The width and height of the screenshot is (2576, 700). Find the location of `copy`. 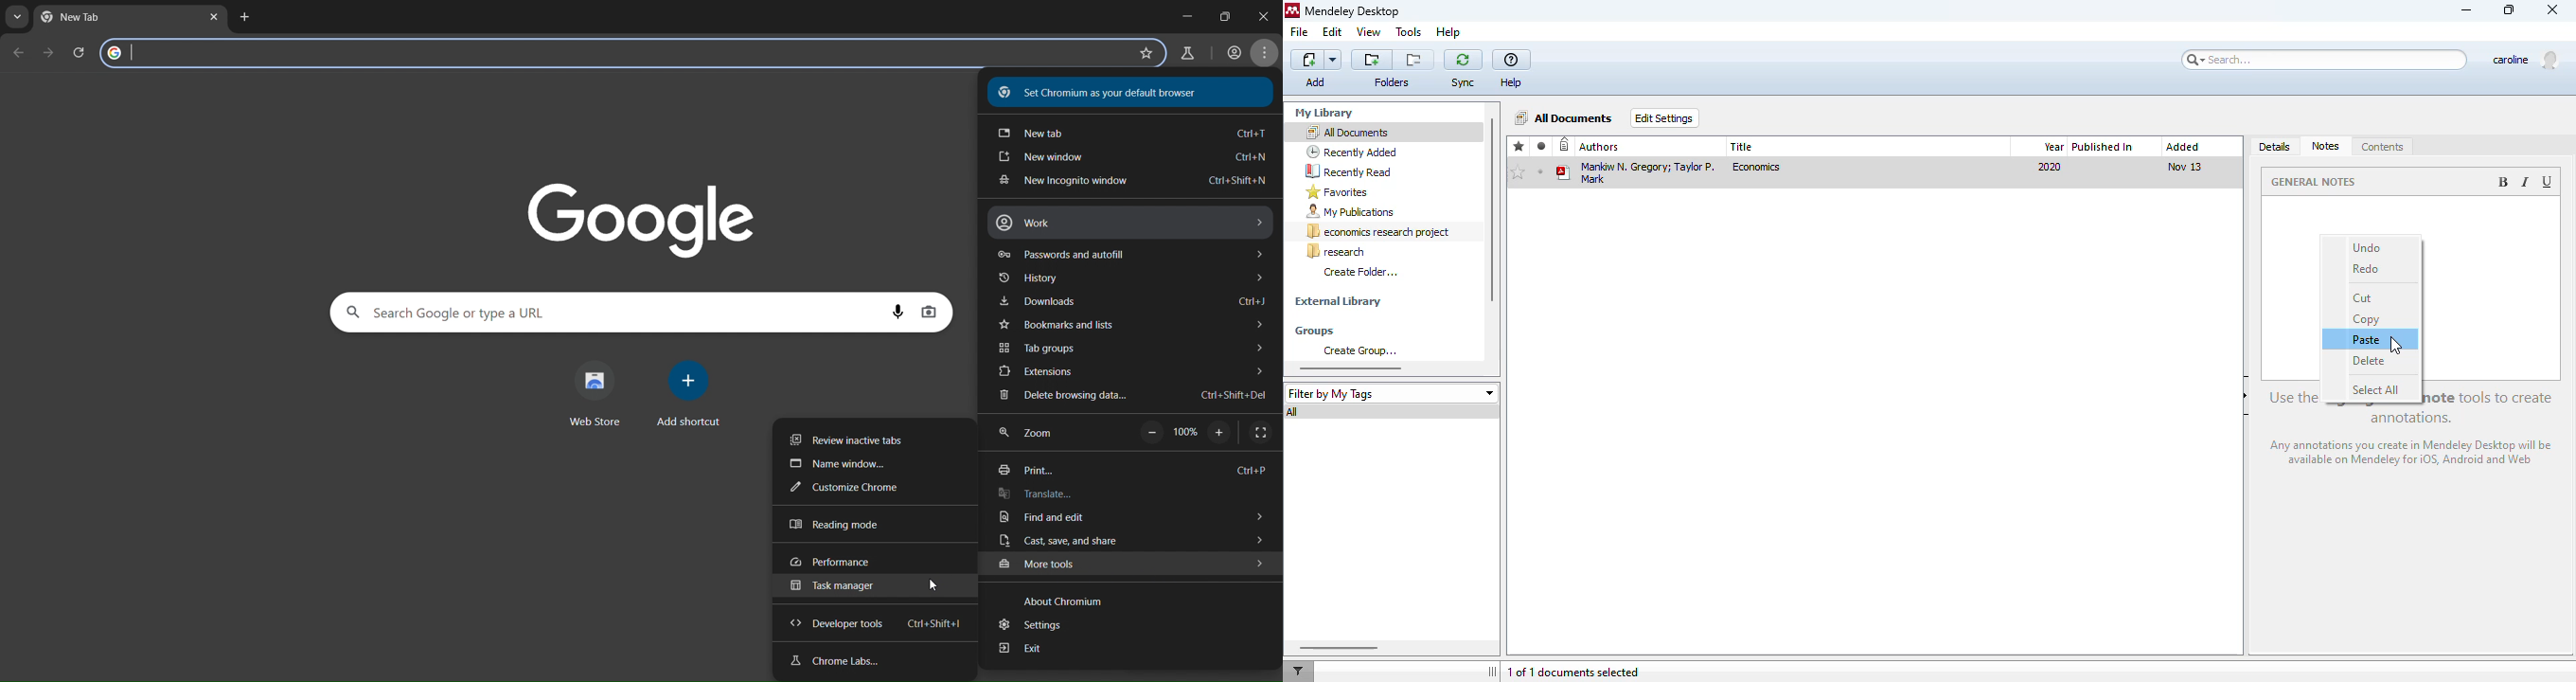

copy is located at coordinates (2366, 320).